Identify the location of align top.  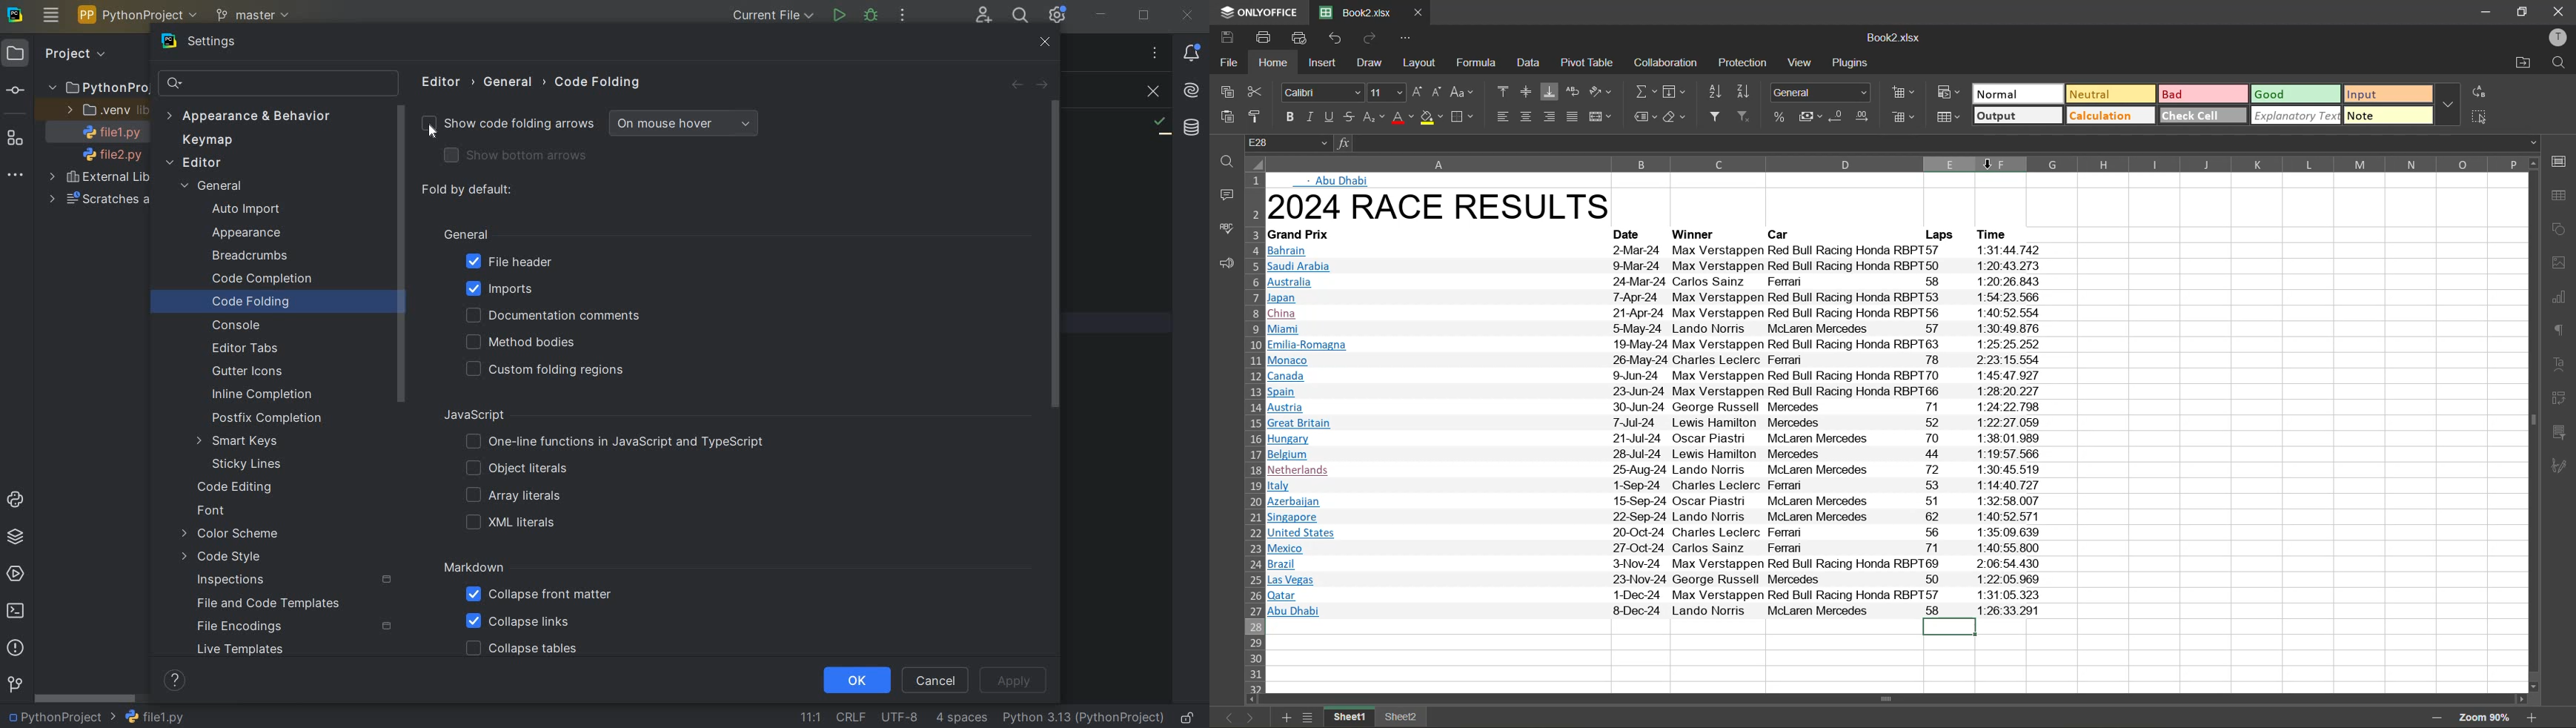
(1499, 90).